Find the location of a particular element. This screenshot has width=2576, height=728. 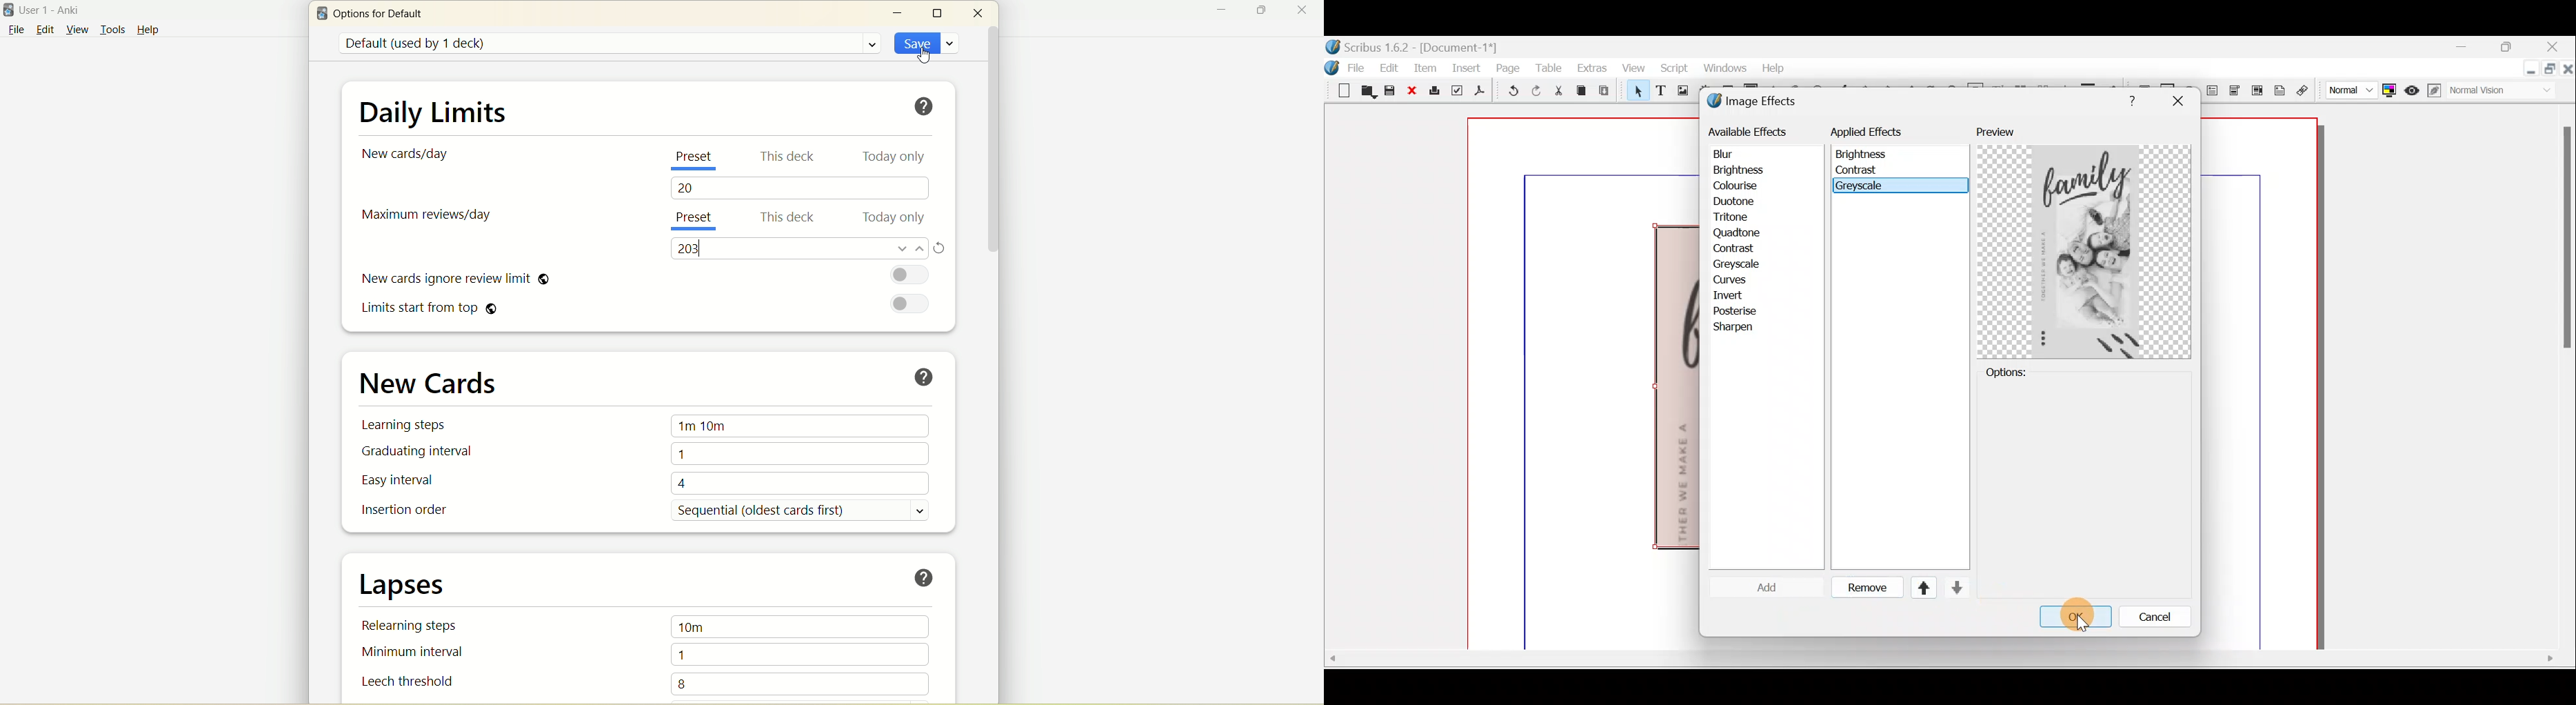

default is located at coordinates (610, 44).